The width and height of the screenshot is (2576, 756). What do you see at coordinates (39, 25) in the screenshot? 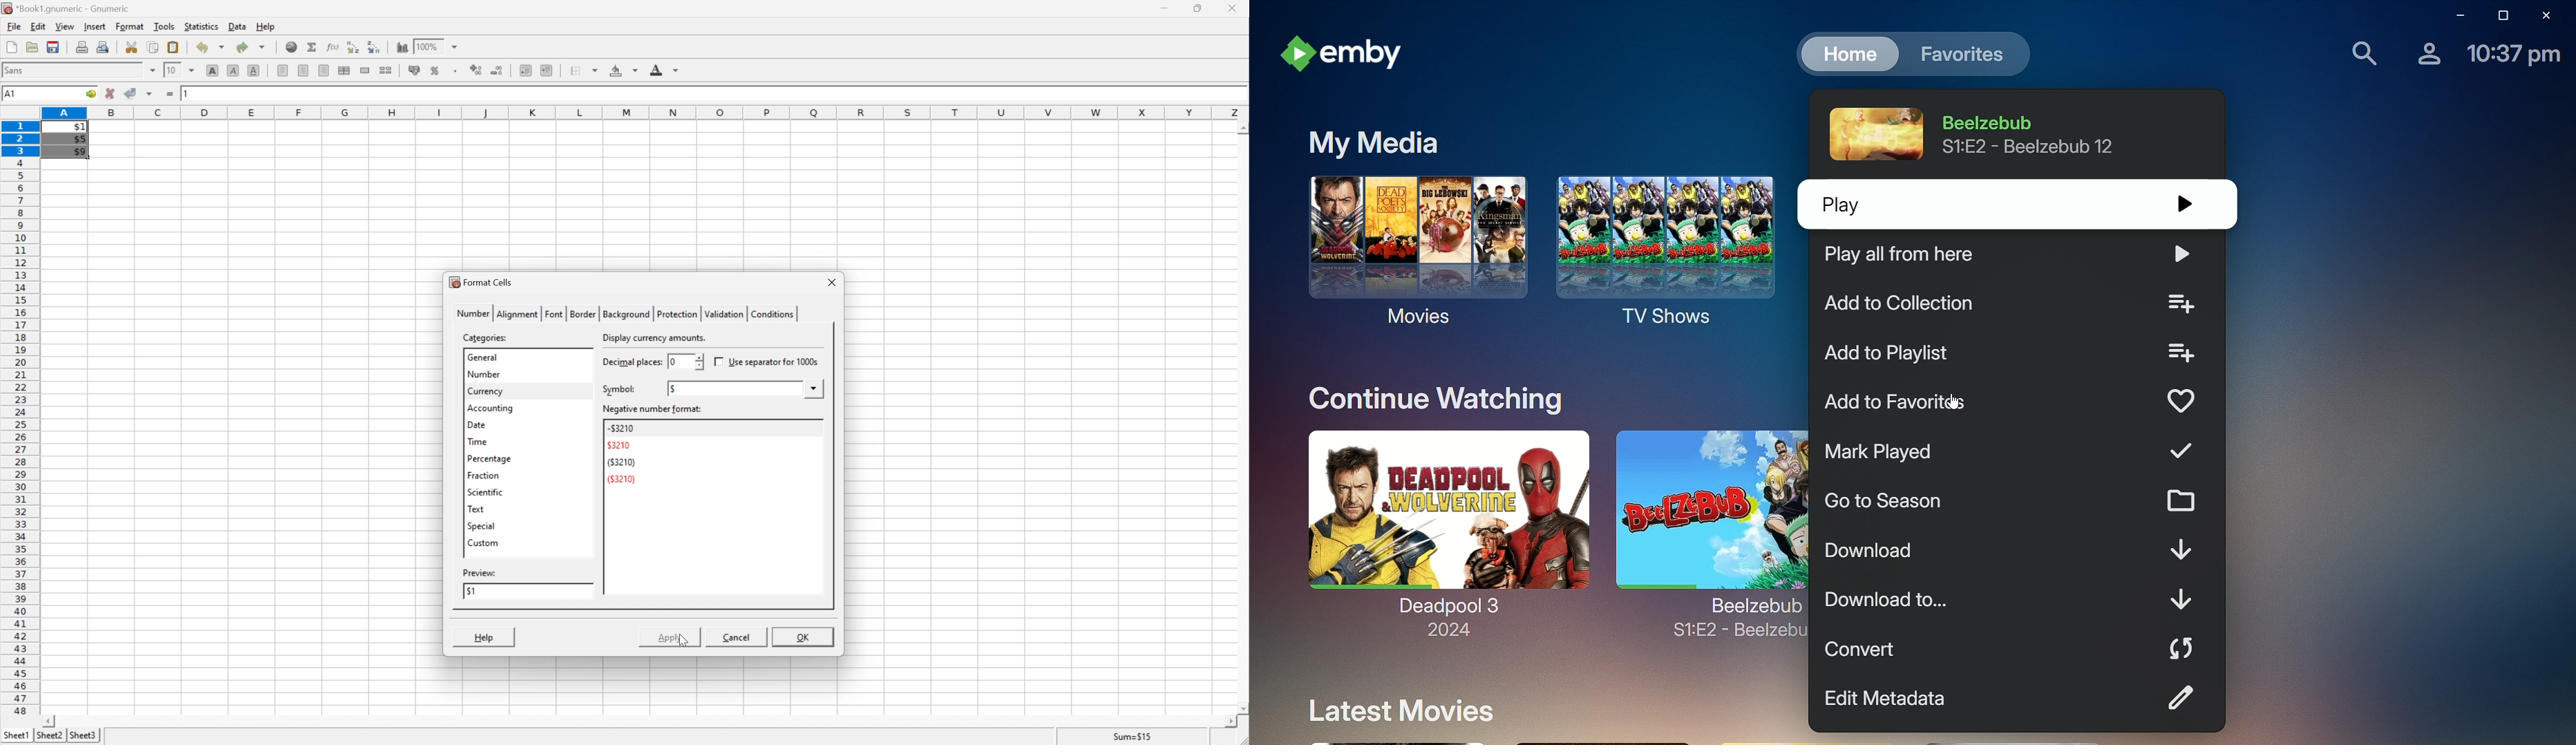
I see `edit` at bounding box center [39, 25].